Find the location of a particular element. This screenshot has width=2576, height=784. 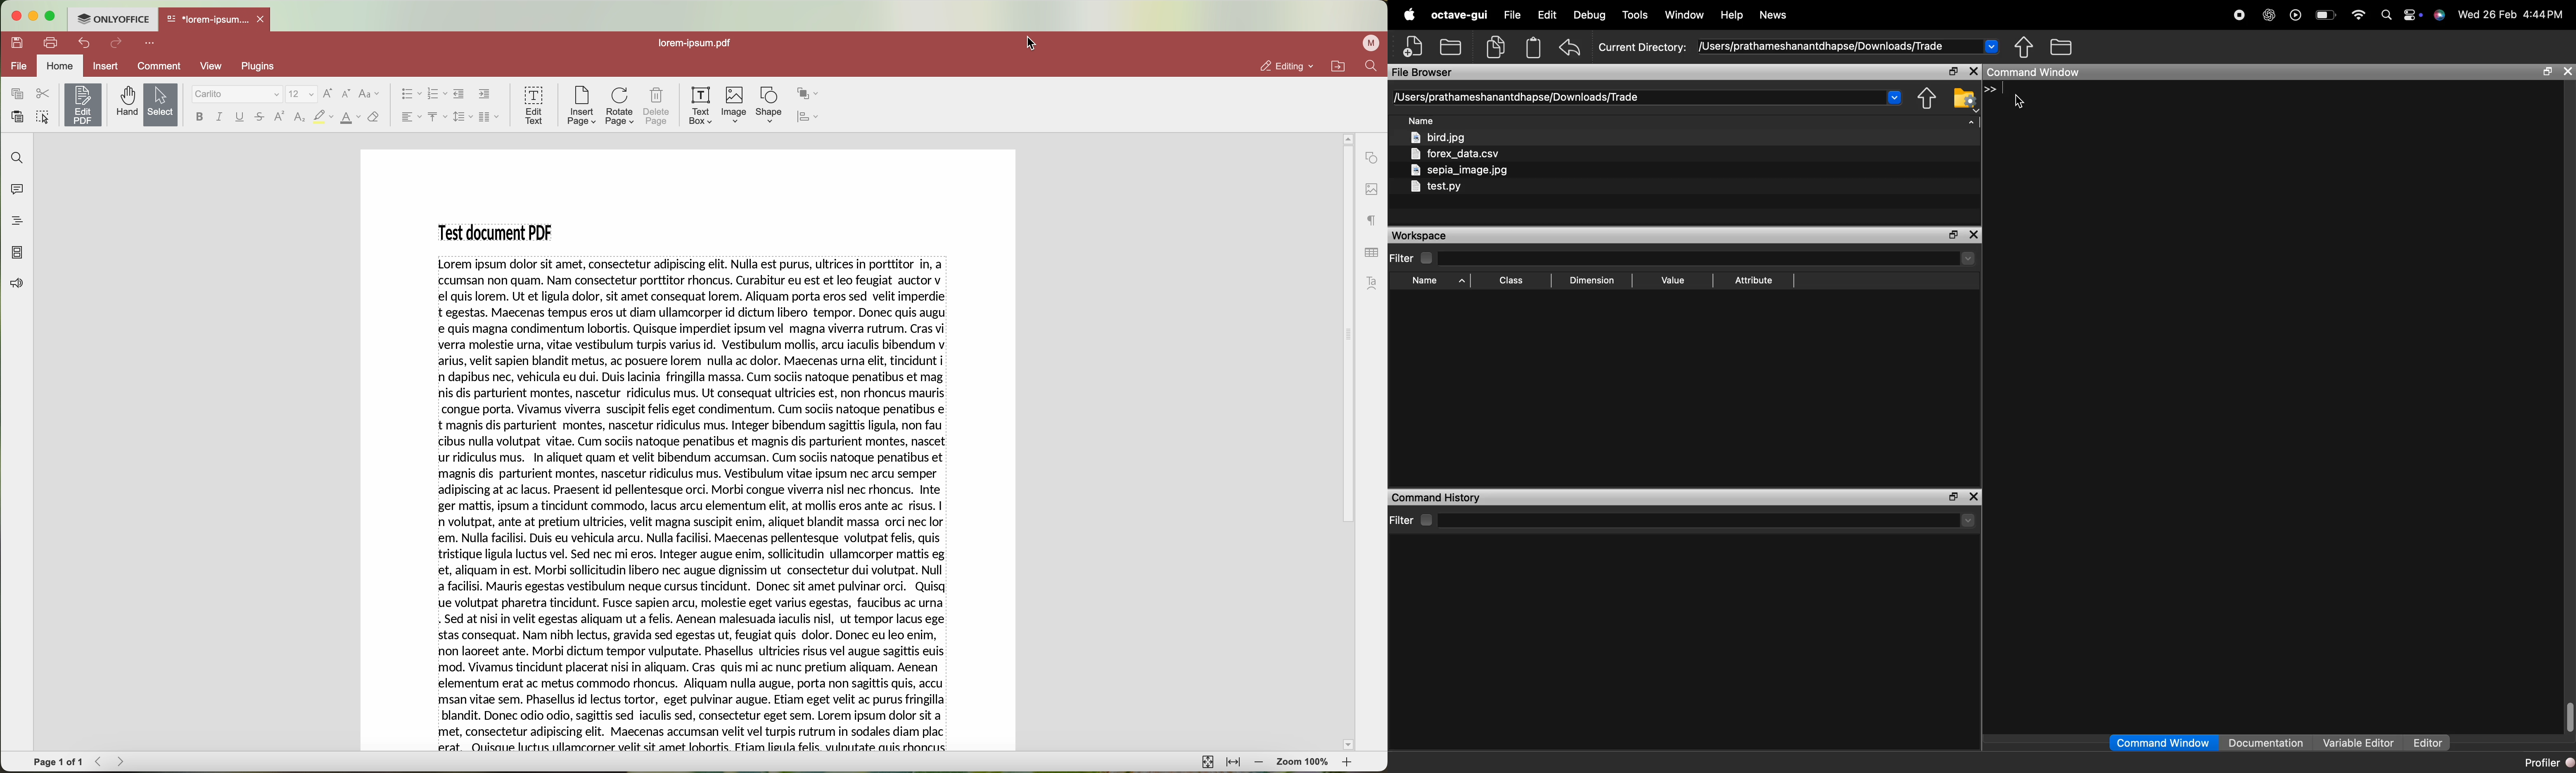

stop recording is located at coordinates (2240, 17).